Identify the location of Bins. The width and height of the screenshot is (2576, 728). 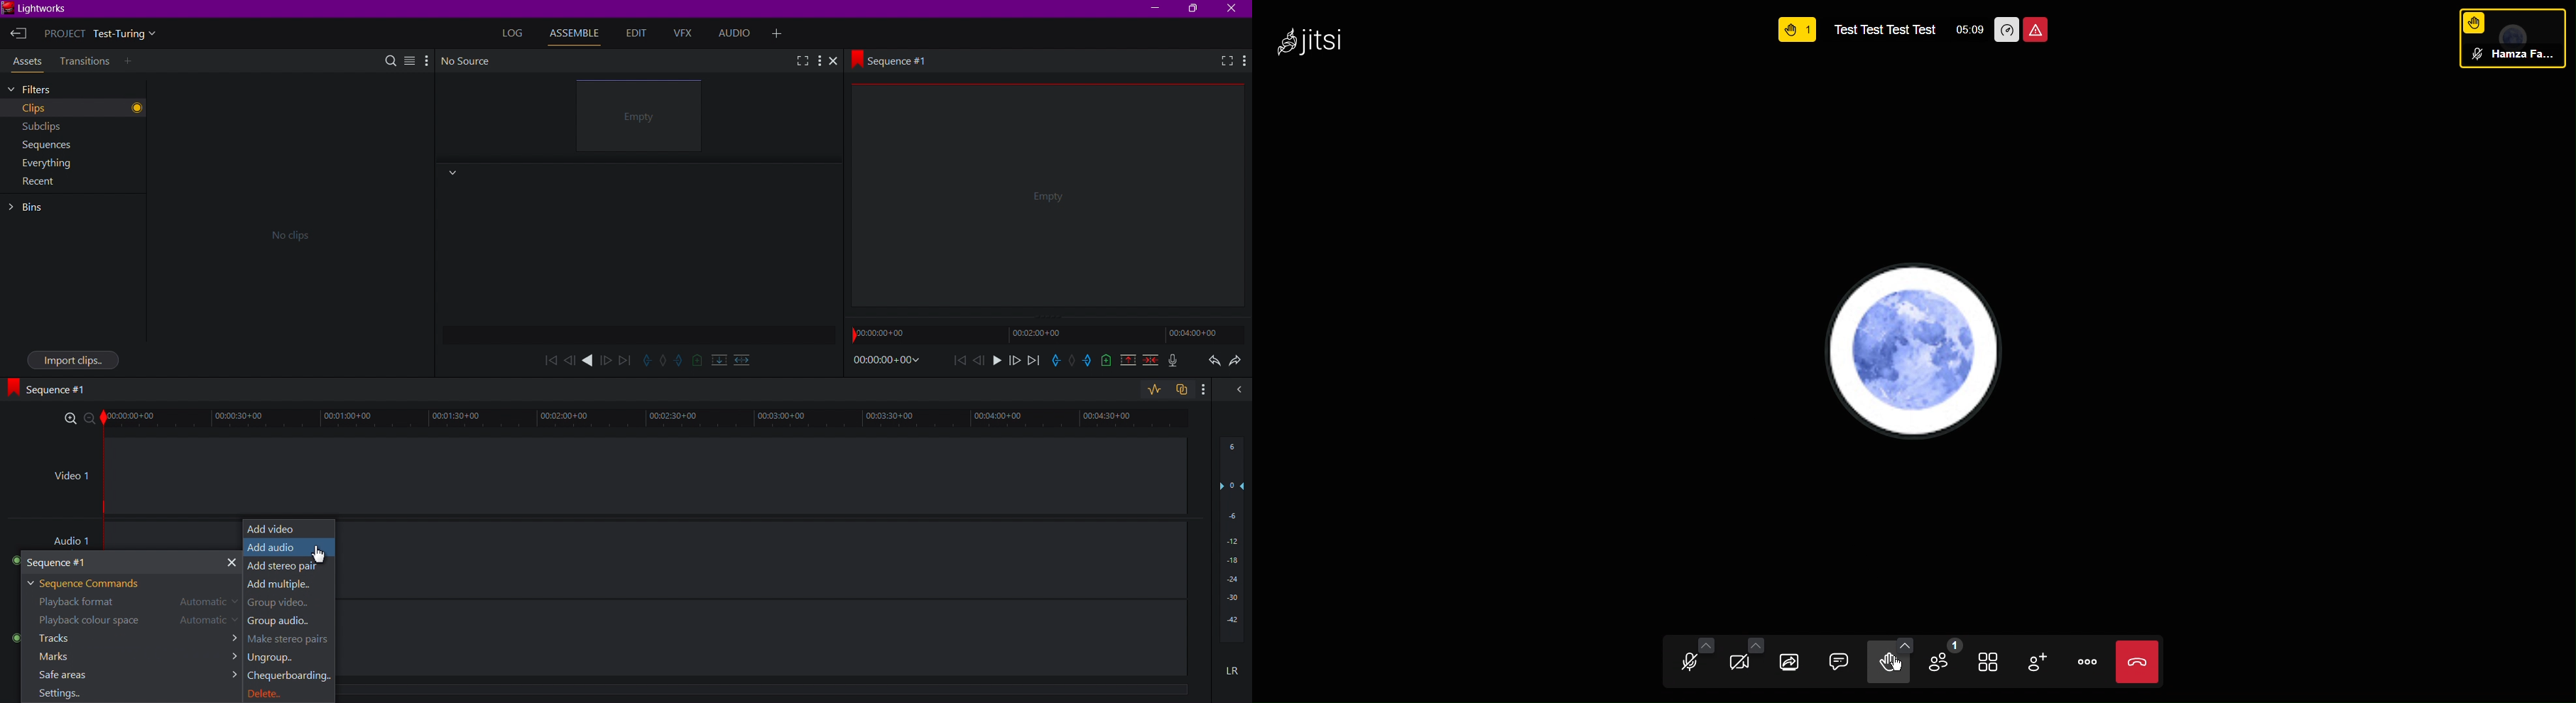
(32, 207).